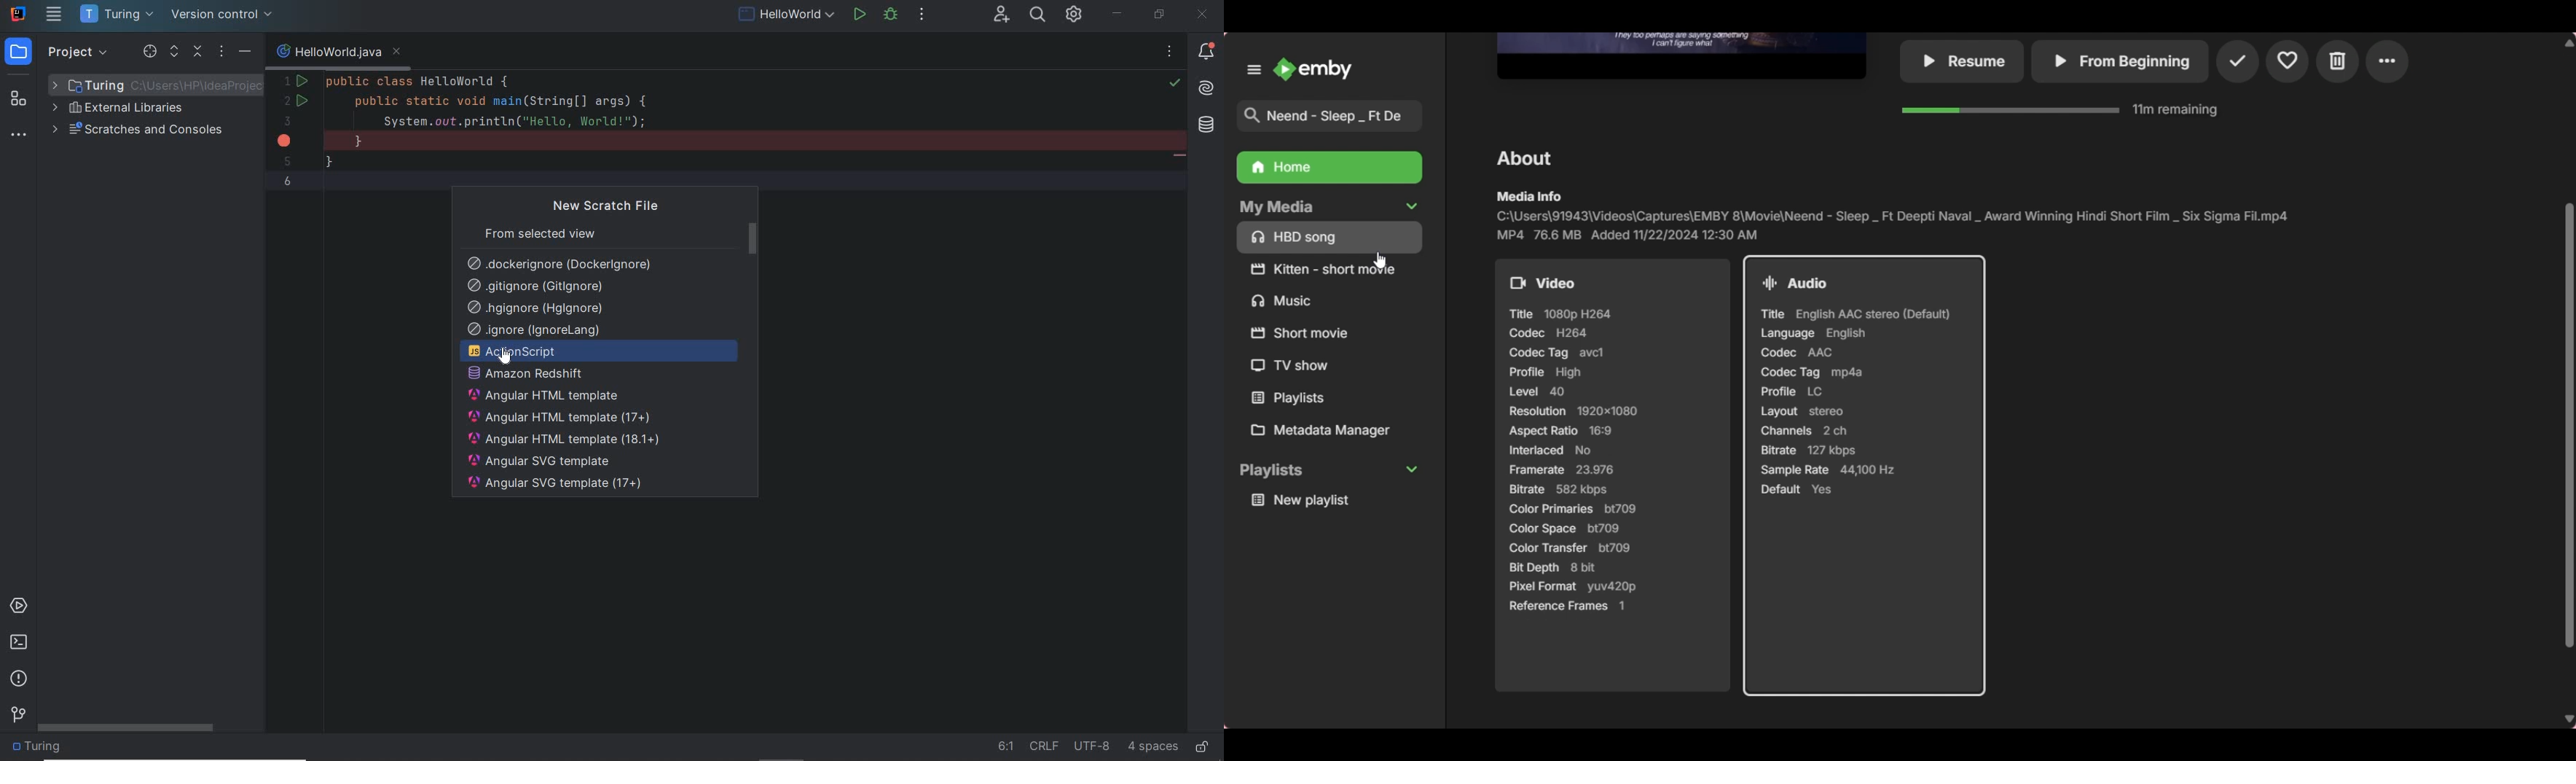  What do you see at coordinates (1286, 301) in the screenshot?
I see `` at bounding box center [1286, 301].